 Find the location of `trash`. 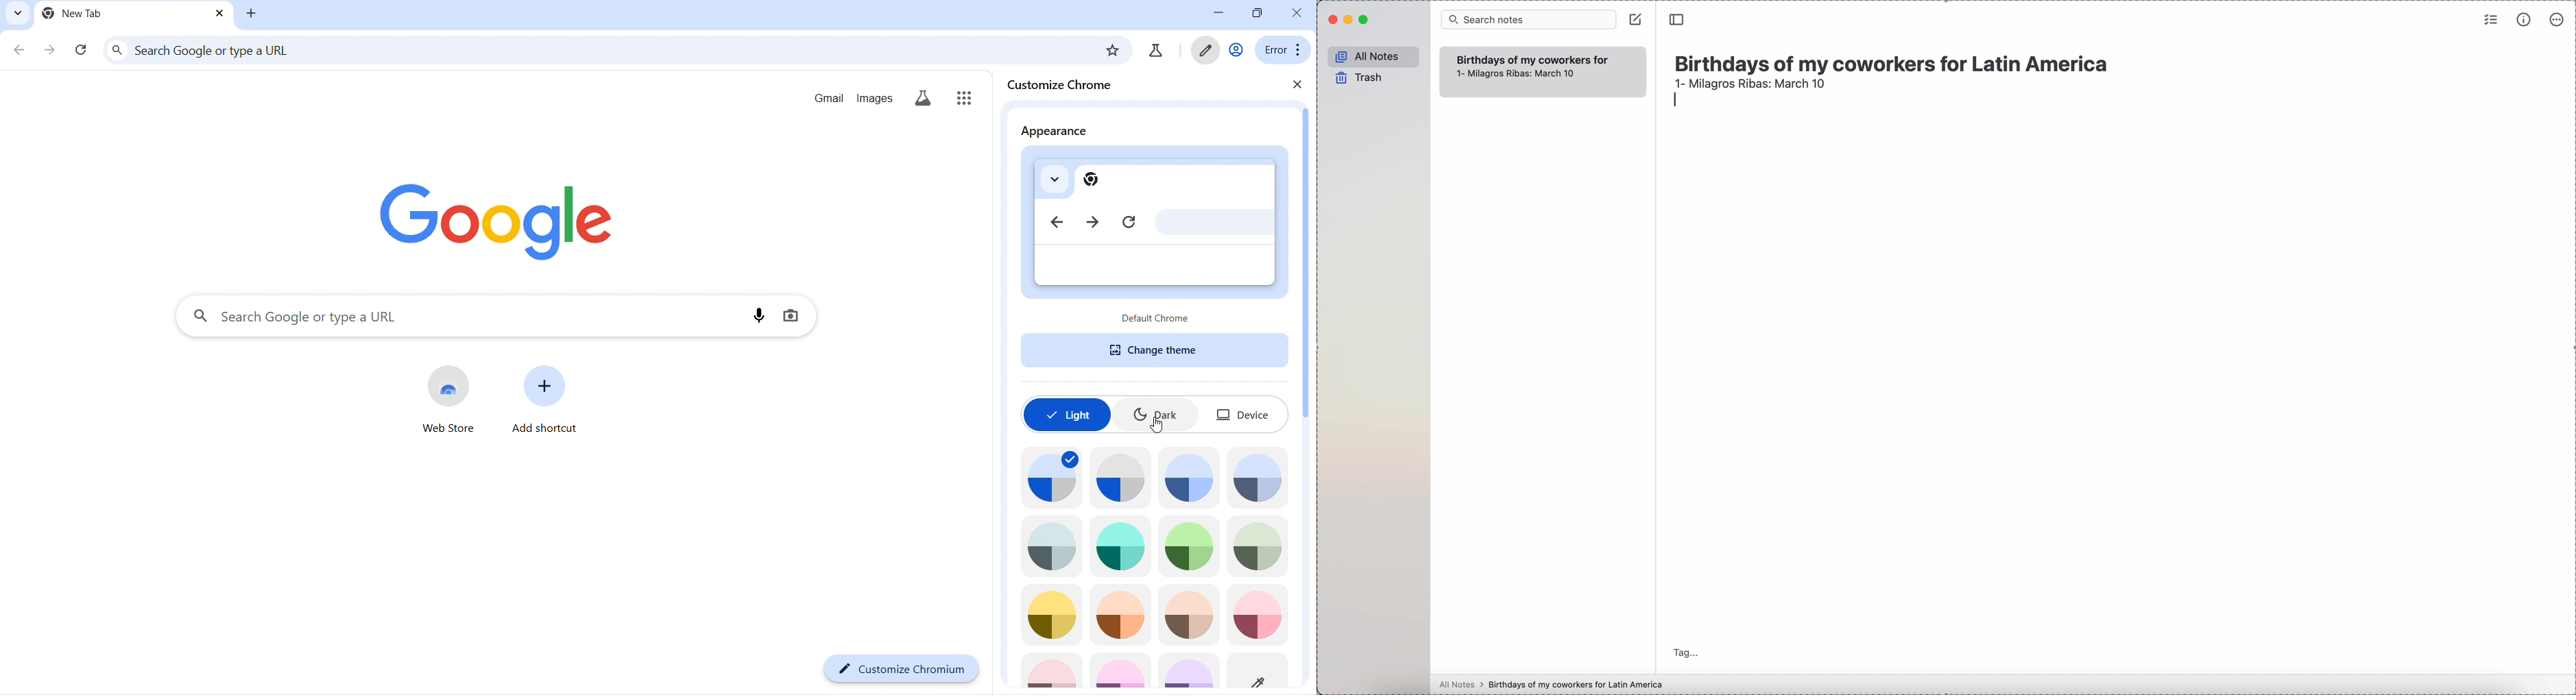

trash is located at coordinates (1360, 78).